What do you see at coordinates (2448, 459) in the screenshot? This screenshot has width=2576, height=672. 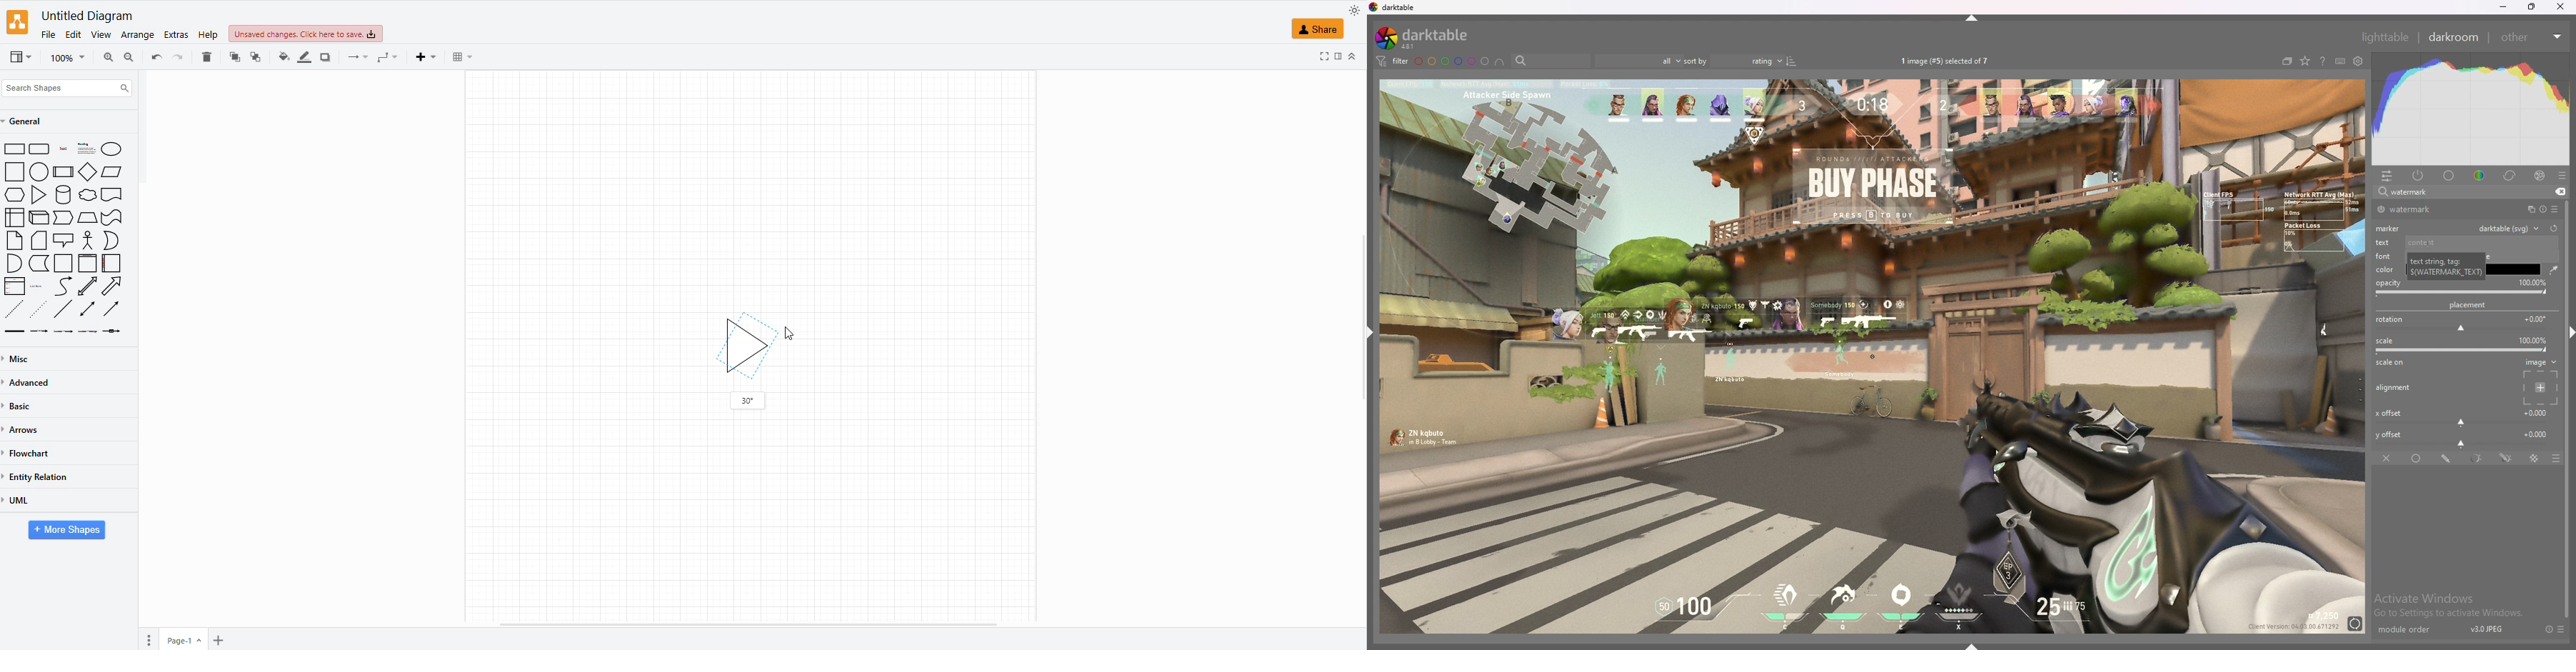 I see `drawn mask` at bounding box center [2448, 459].